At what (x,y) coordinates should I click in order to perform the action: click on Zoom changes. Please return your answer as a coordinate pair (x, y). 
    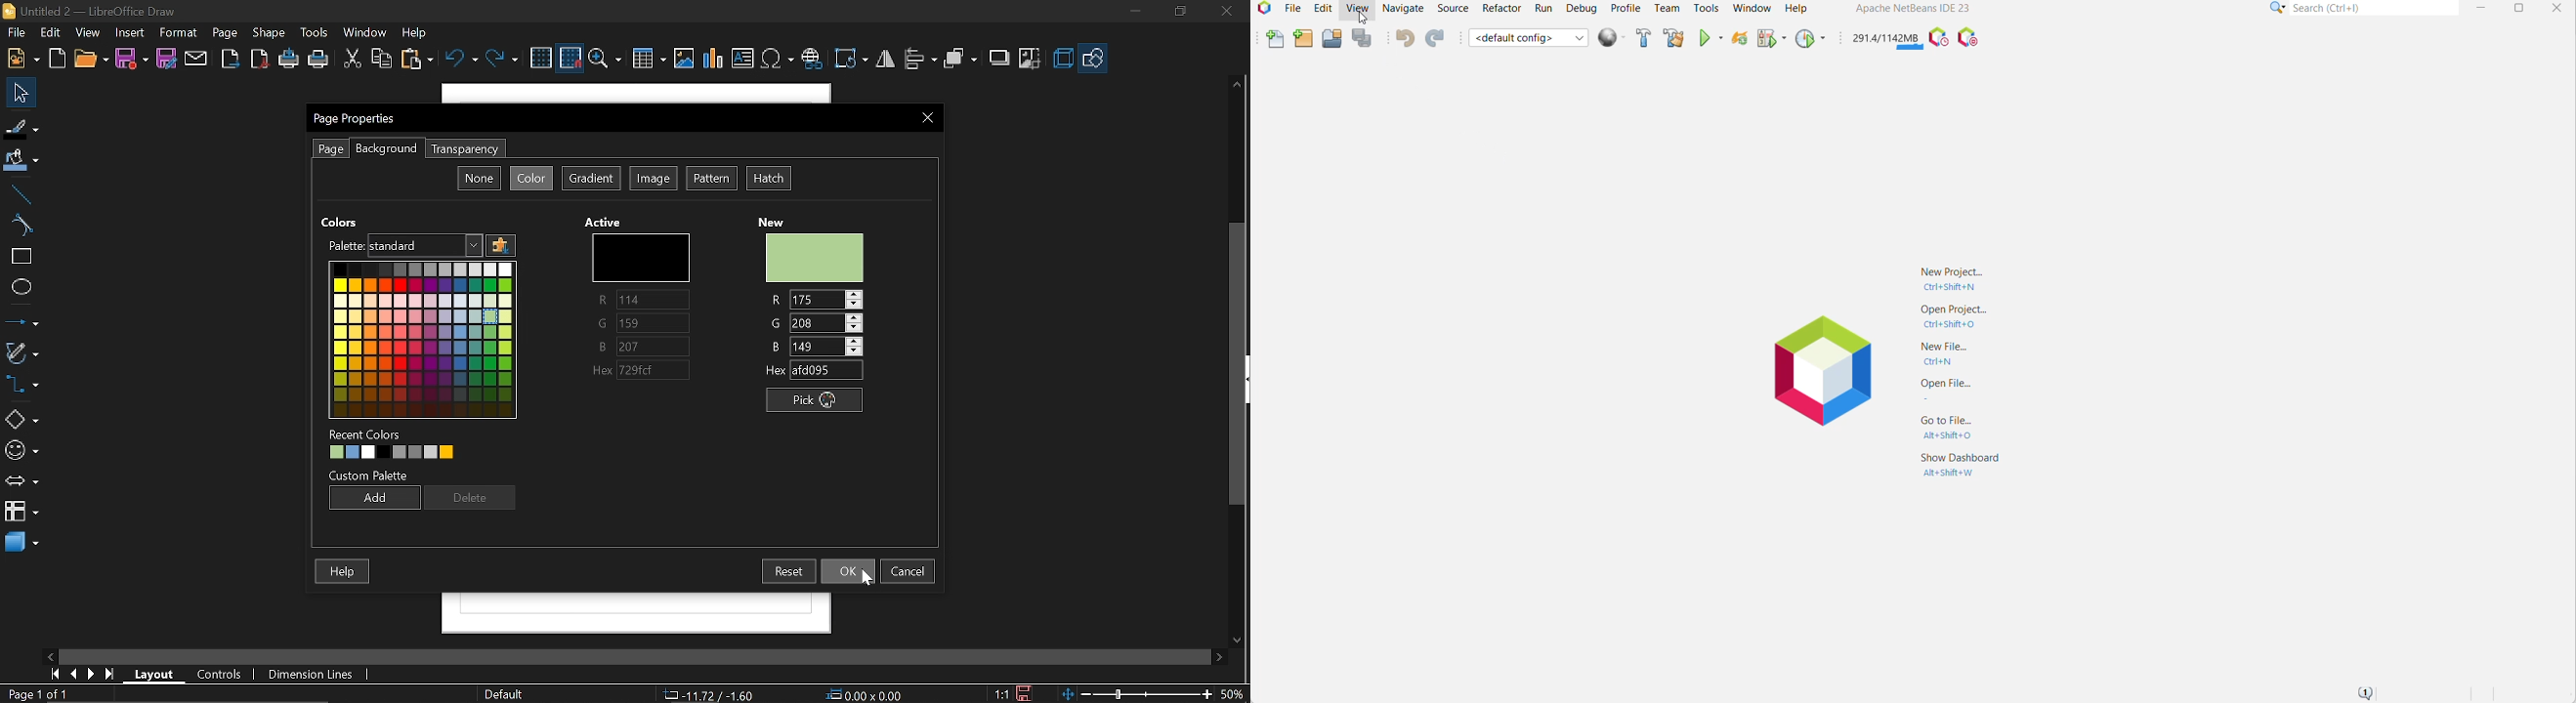
    Looking at the image, I should click on (1138, 693).